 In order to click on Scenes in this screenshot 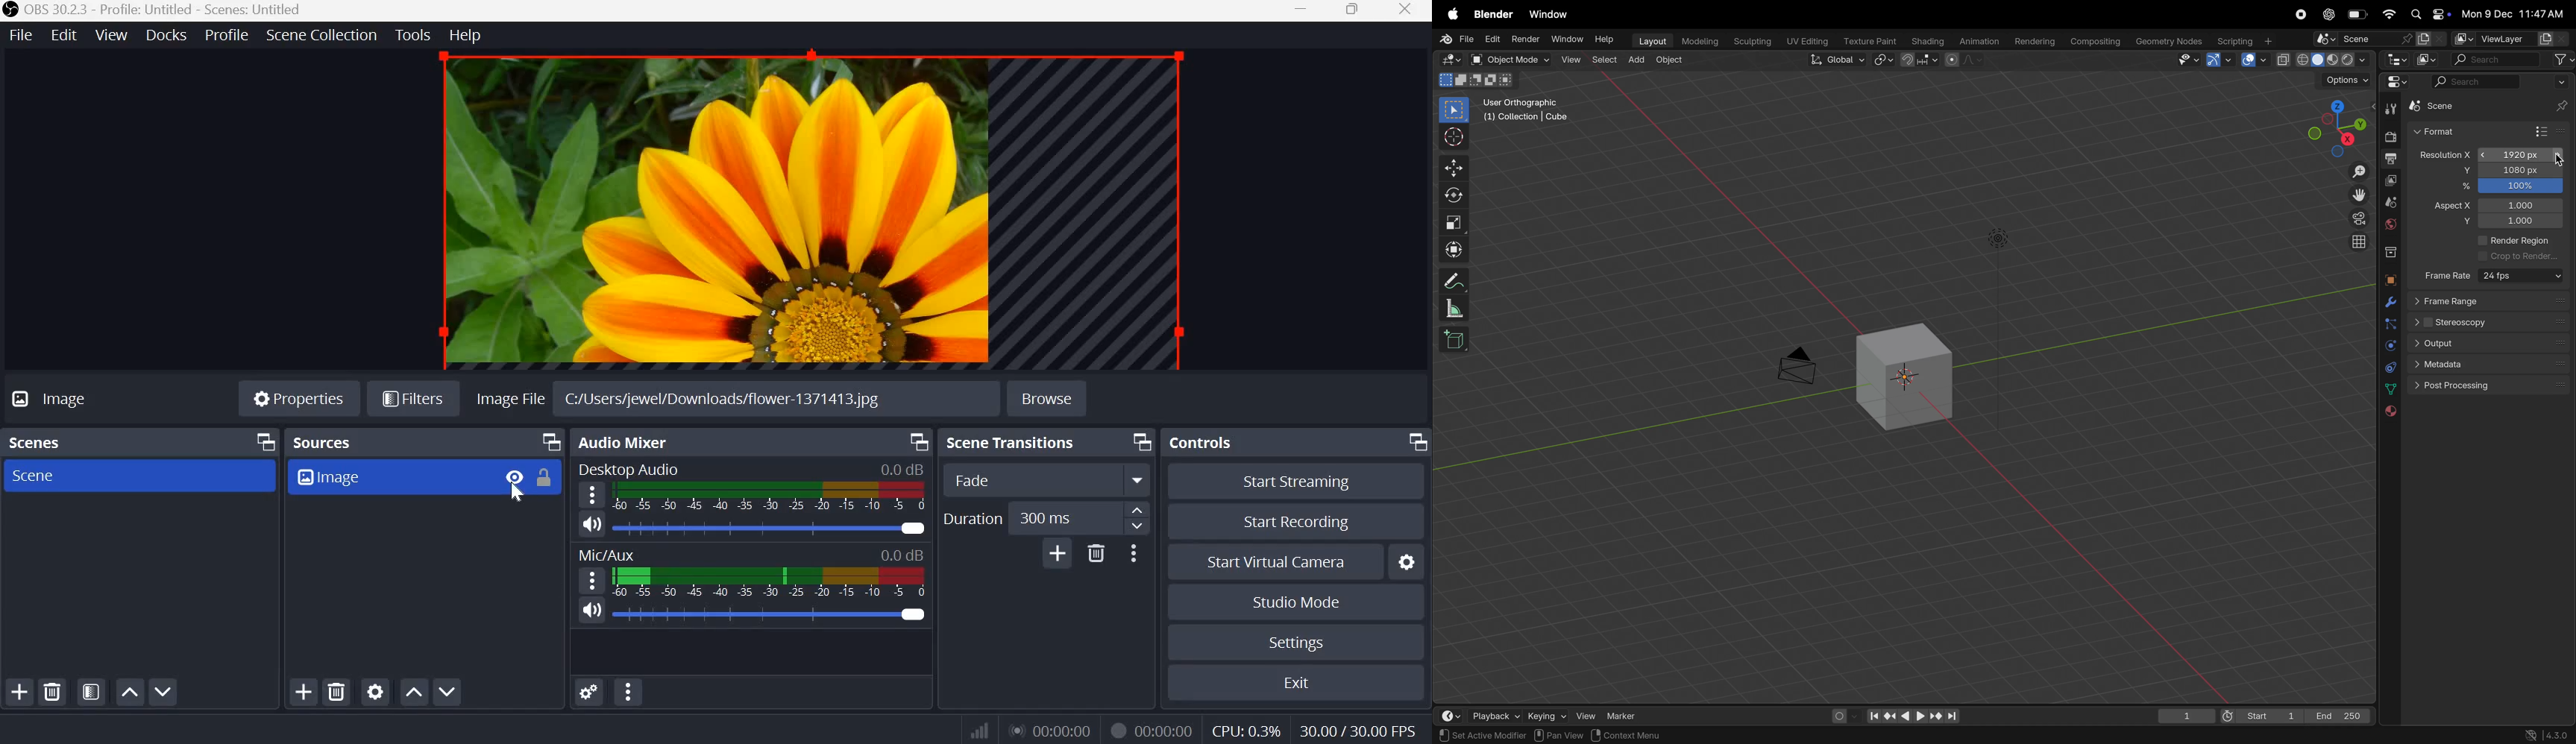, I will do `click(73, 444)`.